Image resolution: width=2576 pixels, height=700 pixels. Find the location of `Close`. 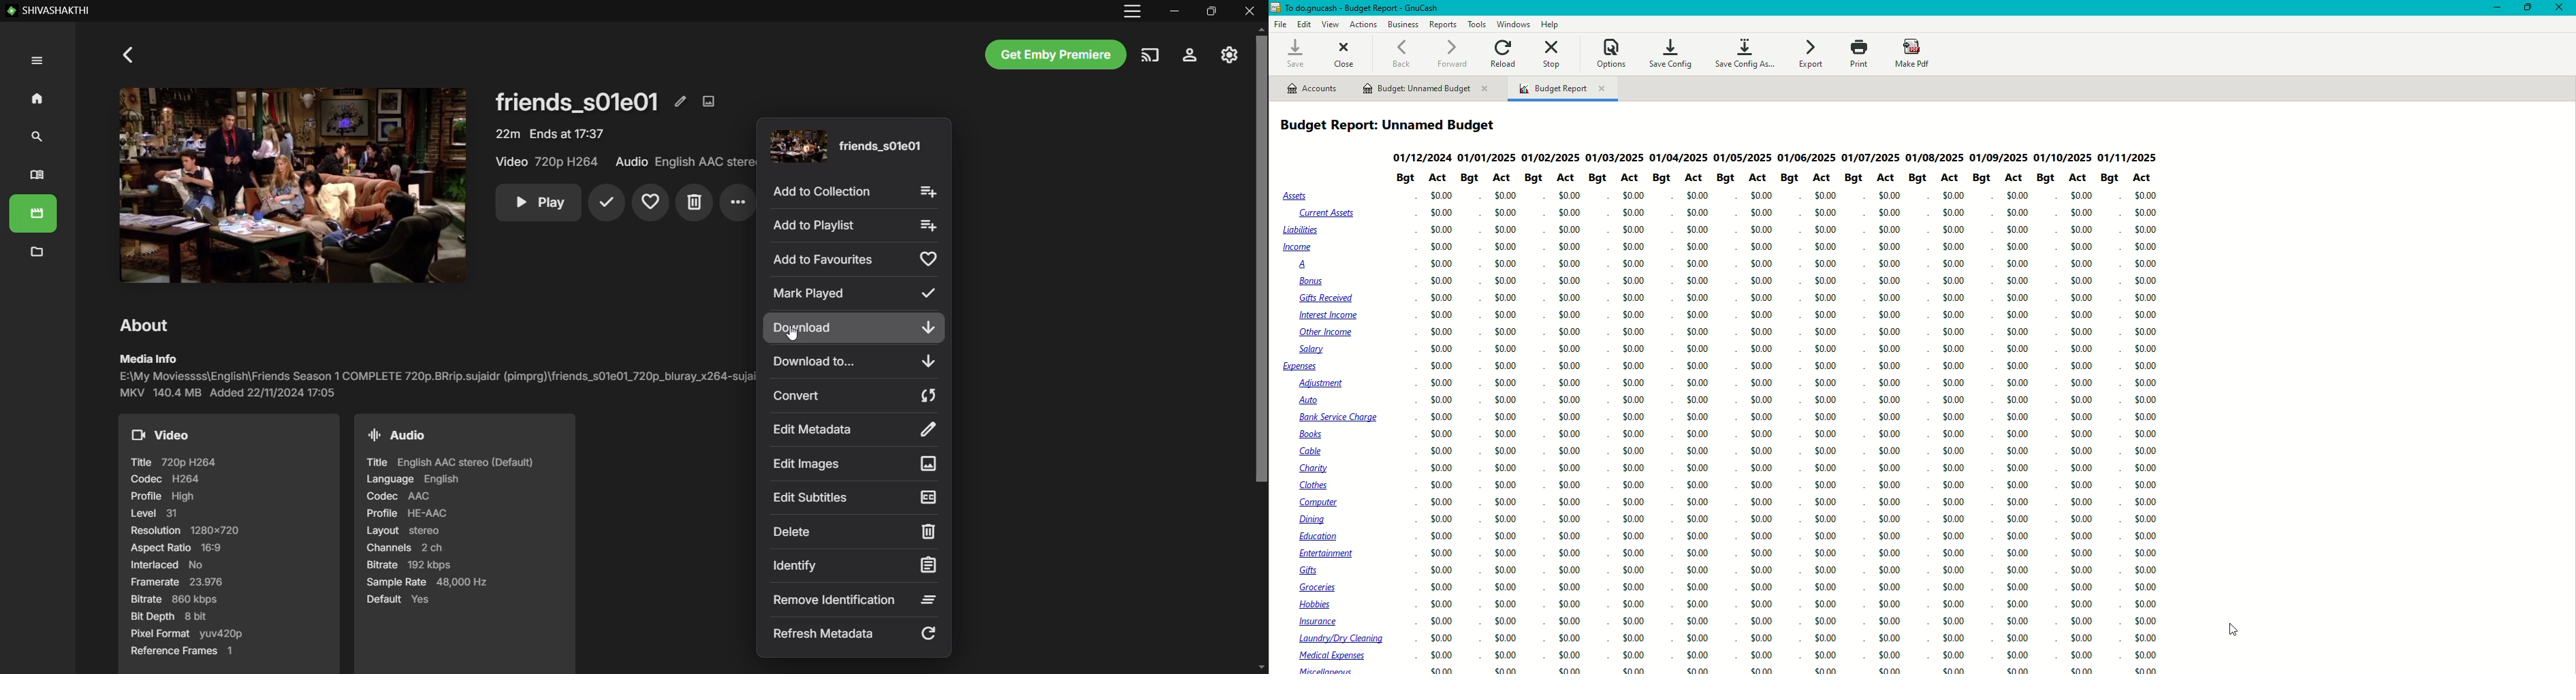

Close is located at coordinates (2561, 8).